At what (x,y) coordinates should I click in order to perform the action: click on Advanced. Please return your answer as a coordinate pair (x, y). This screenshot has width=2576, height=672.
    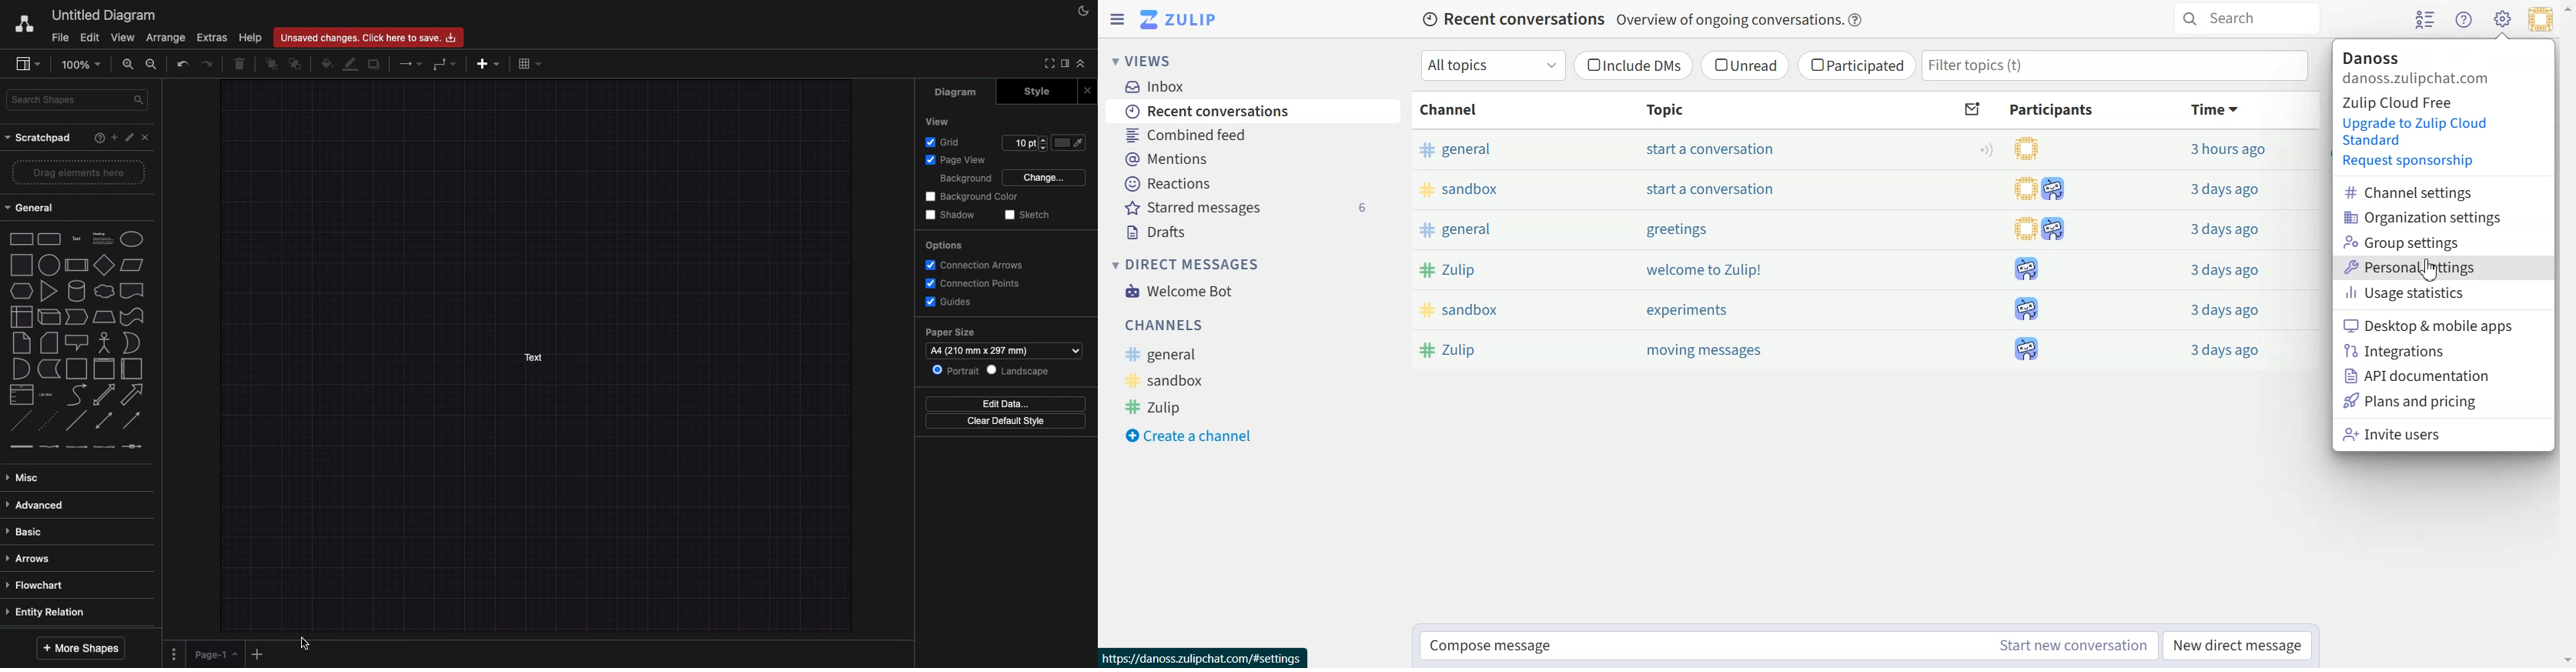
    Looking at the image, I should click on (40, 505).